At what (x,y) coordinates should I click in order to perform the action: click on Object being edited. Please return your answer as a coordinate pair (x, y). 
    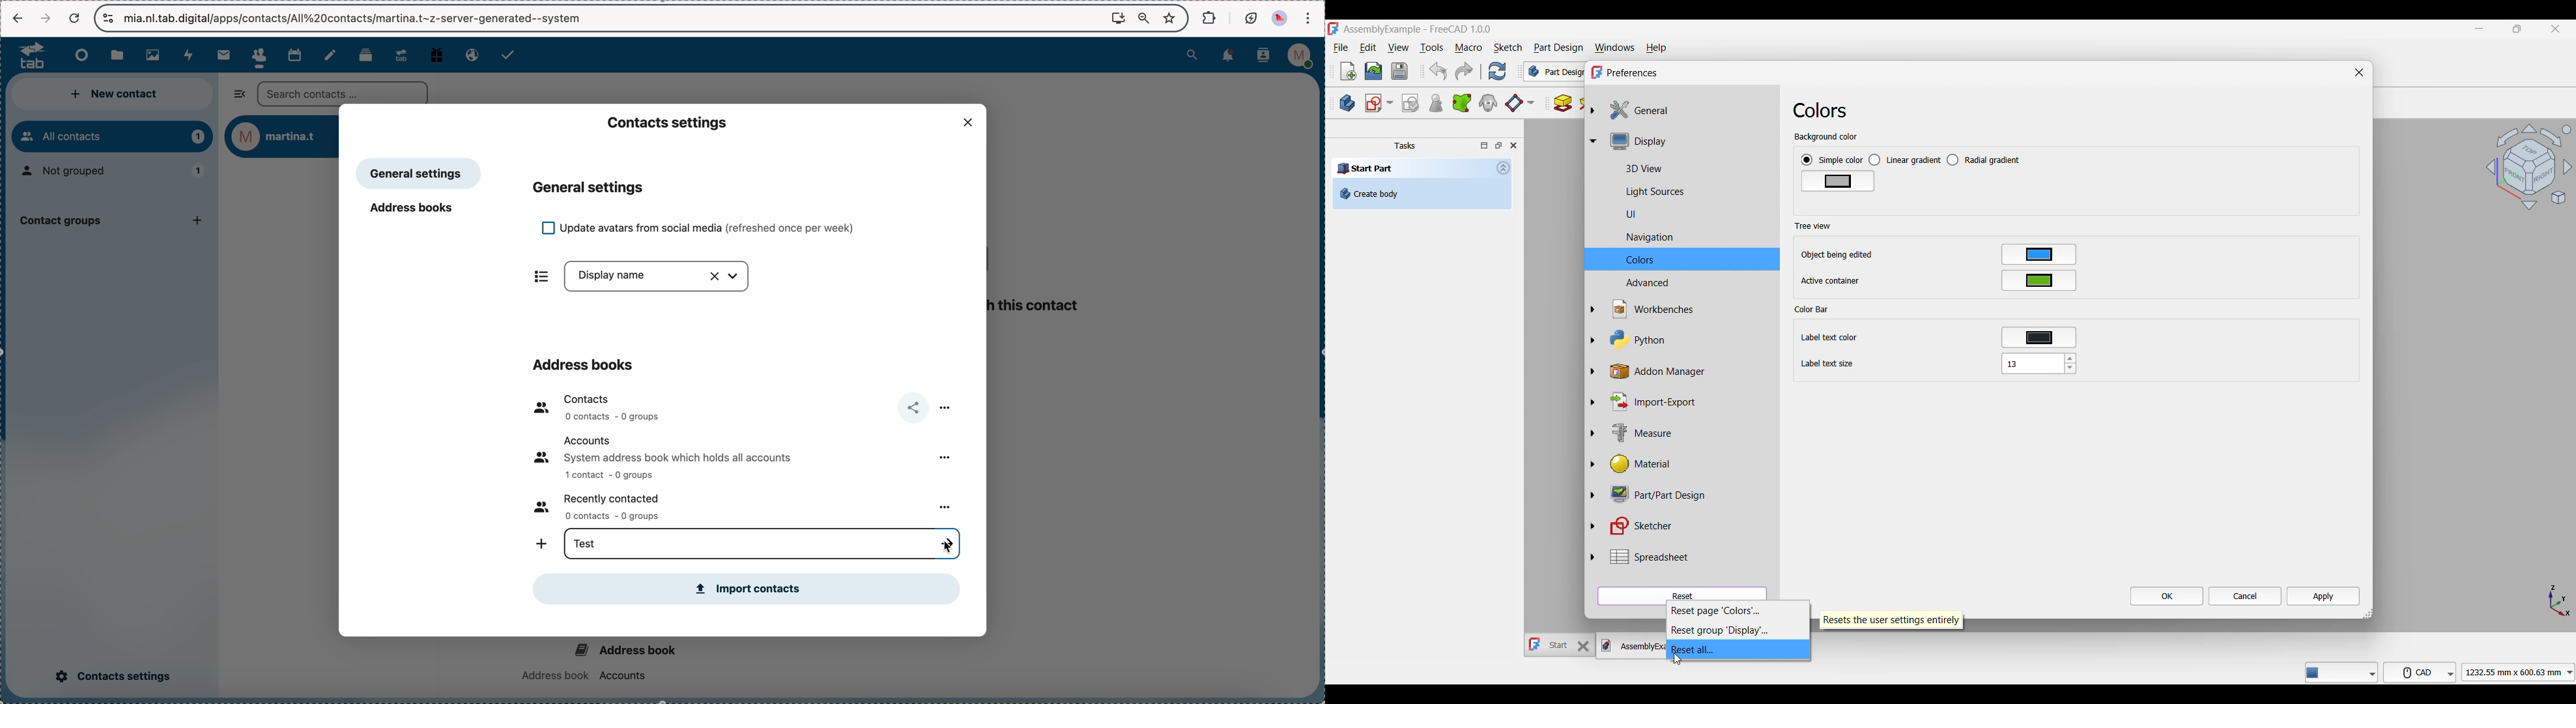
    Looking at the image, I should click on (1839, 255).